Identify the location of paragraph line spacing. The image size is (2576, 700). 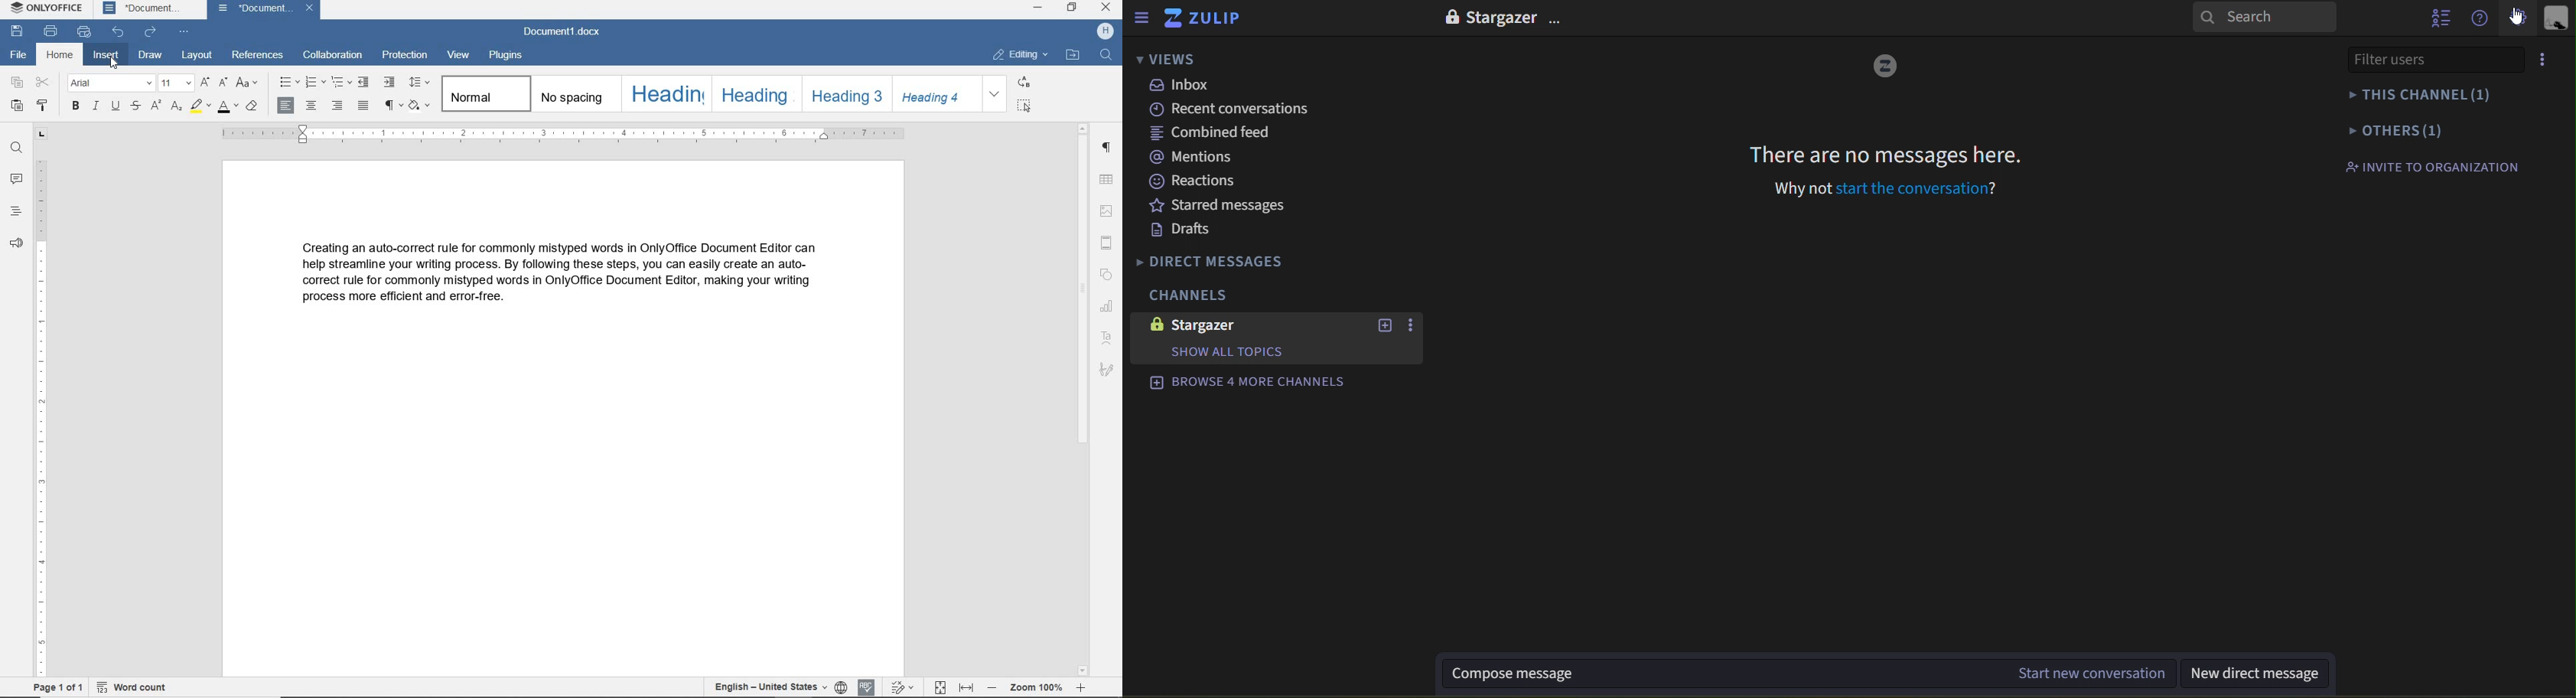
(419, 83).